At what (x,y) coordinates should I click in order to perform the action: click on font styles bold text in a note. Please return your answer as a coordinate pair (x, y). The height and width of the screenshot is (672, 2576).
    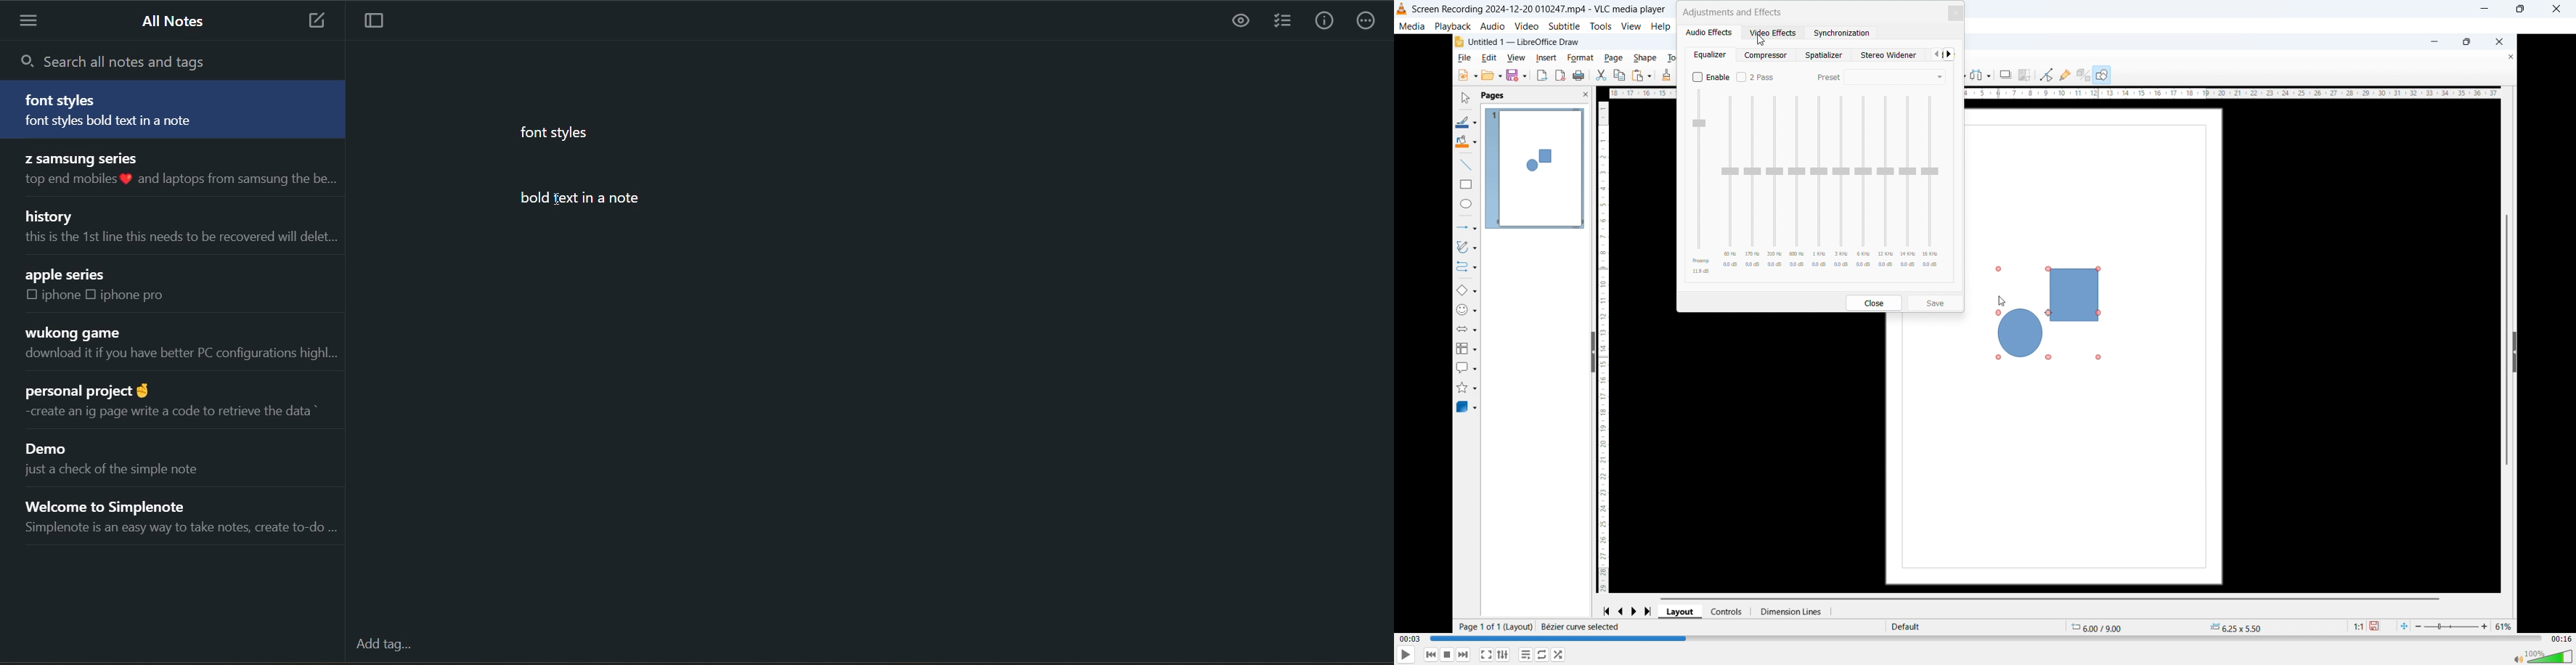
    Looking at the image, I should click on (136, 123).